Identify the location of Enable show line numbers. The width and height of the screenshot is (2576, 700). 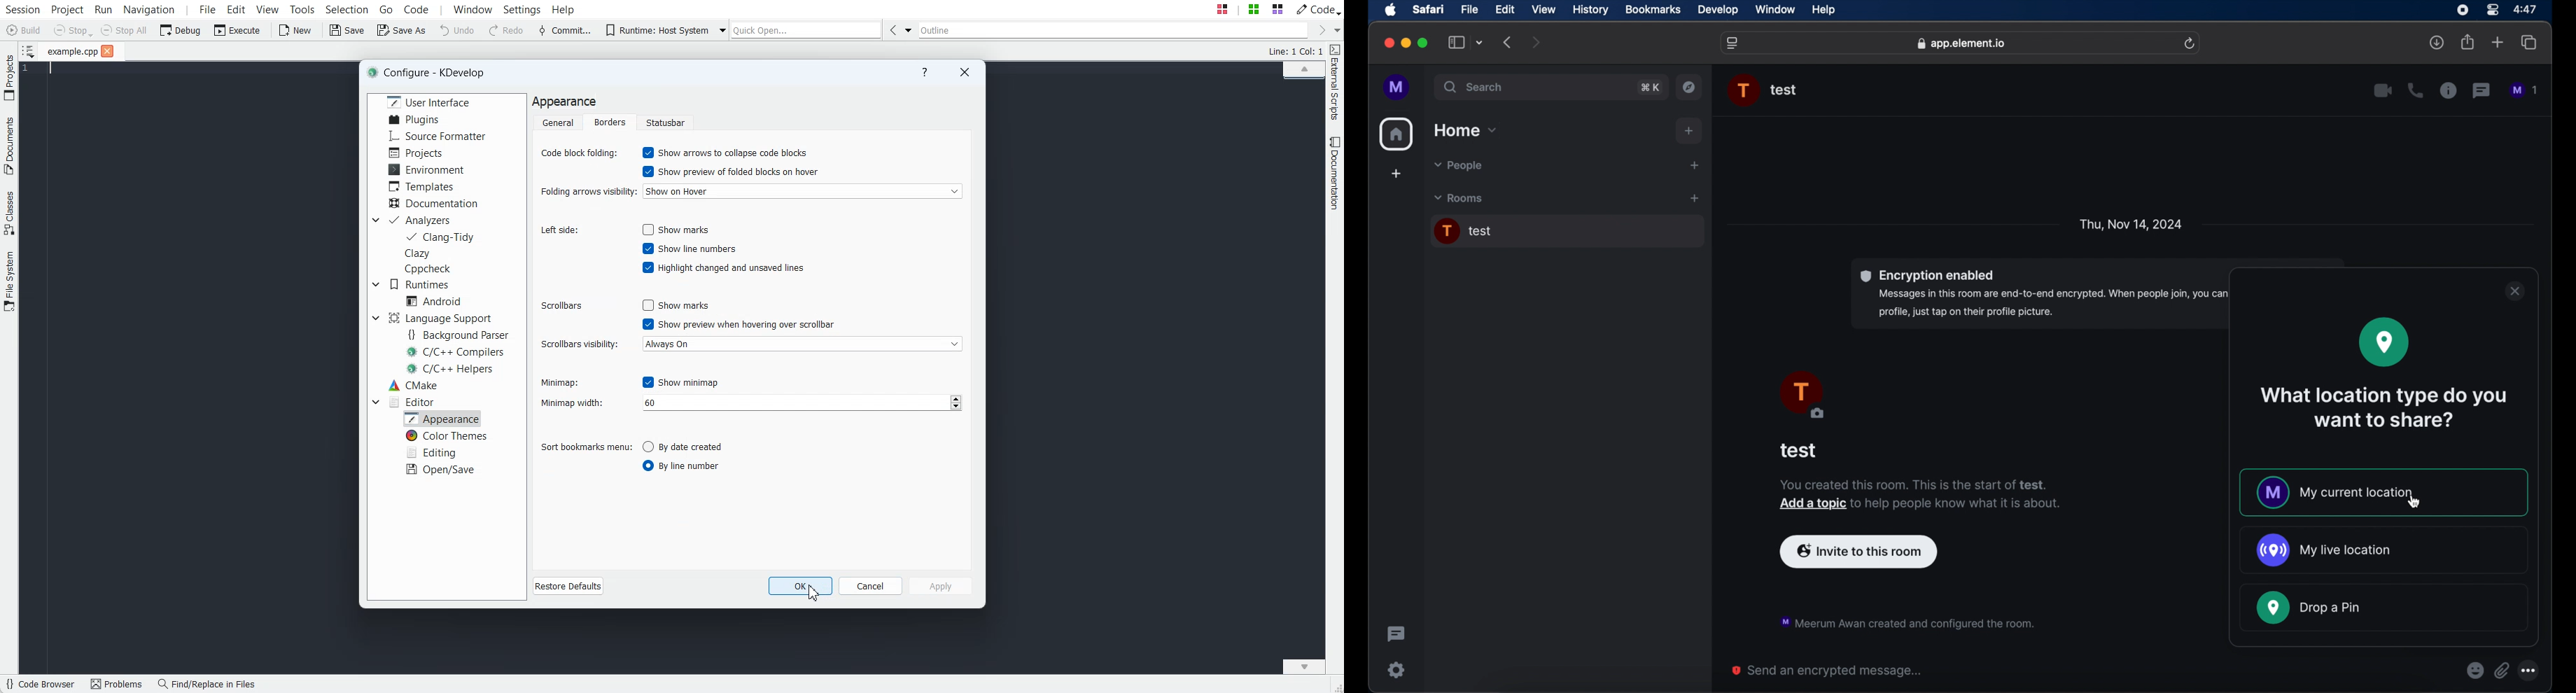
(689, 248).